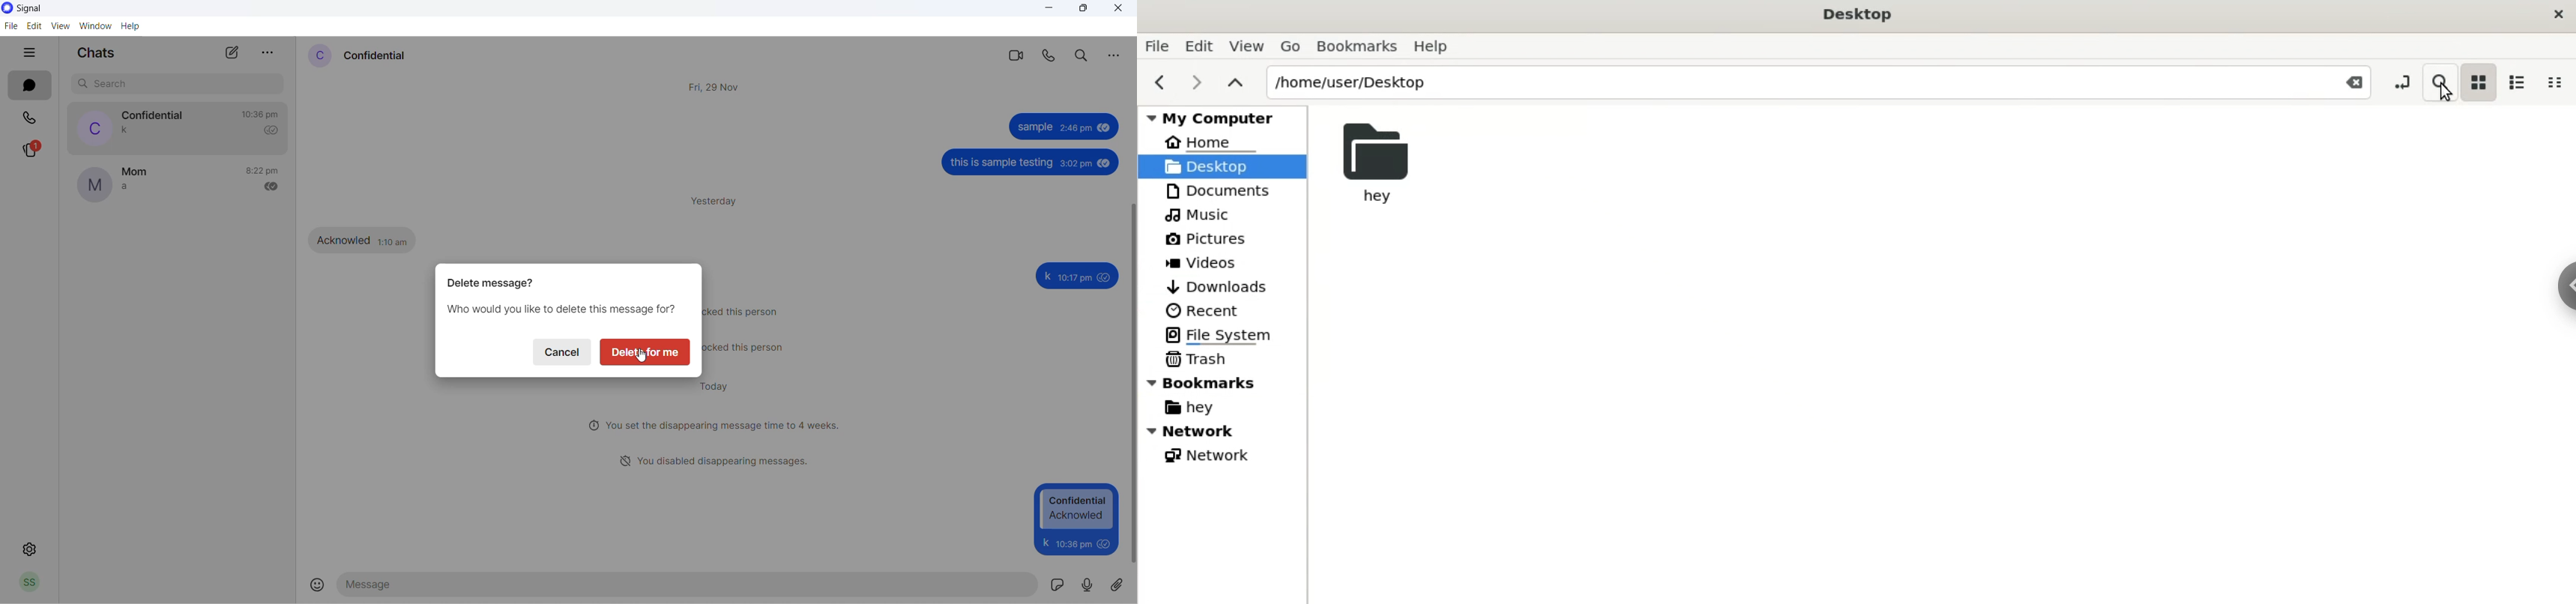 The height and width of the screenshot is (616, 2576). Describe the element at coordinates (1078, 509) in the screenshot. I see `Confidential Acknowled` at that location.